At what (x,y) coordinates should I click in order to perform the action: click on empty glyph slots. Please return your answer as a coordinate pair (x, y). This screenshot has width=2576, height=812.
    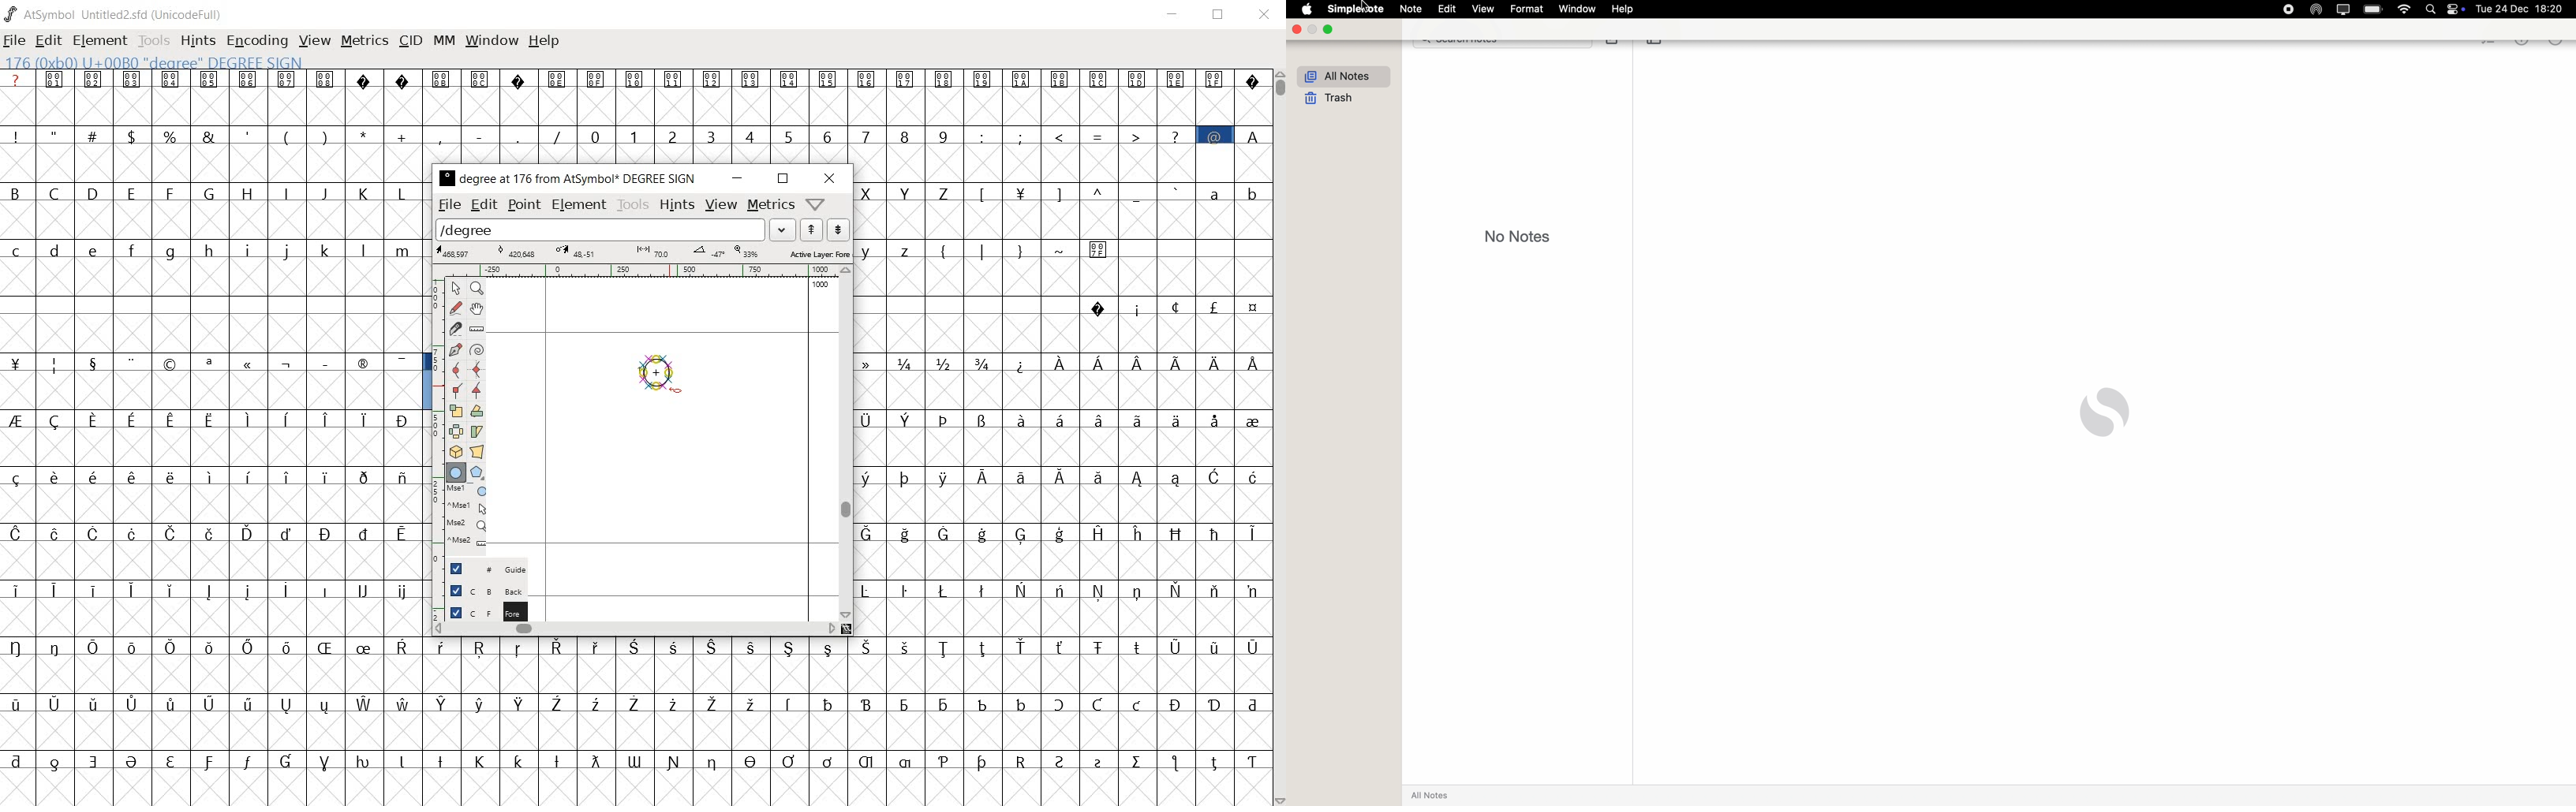
    Looking at the image, I should click on (1064, 562).